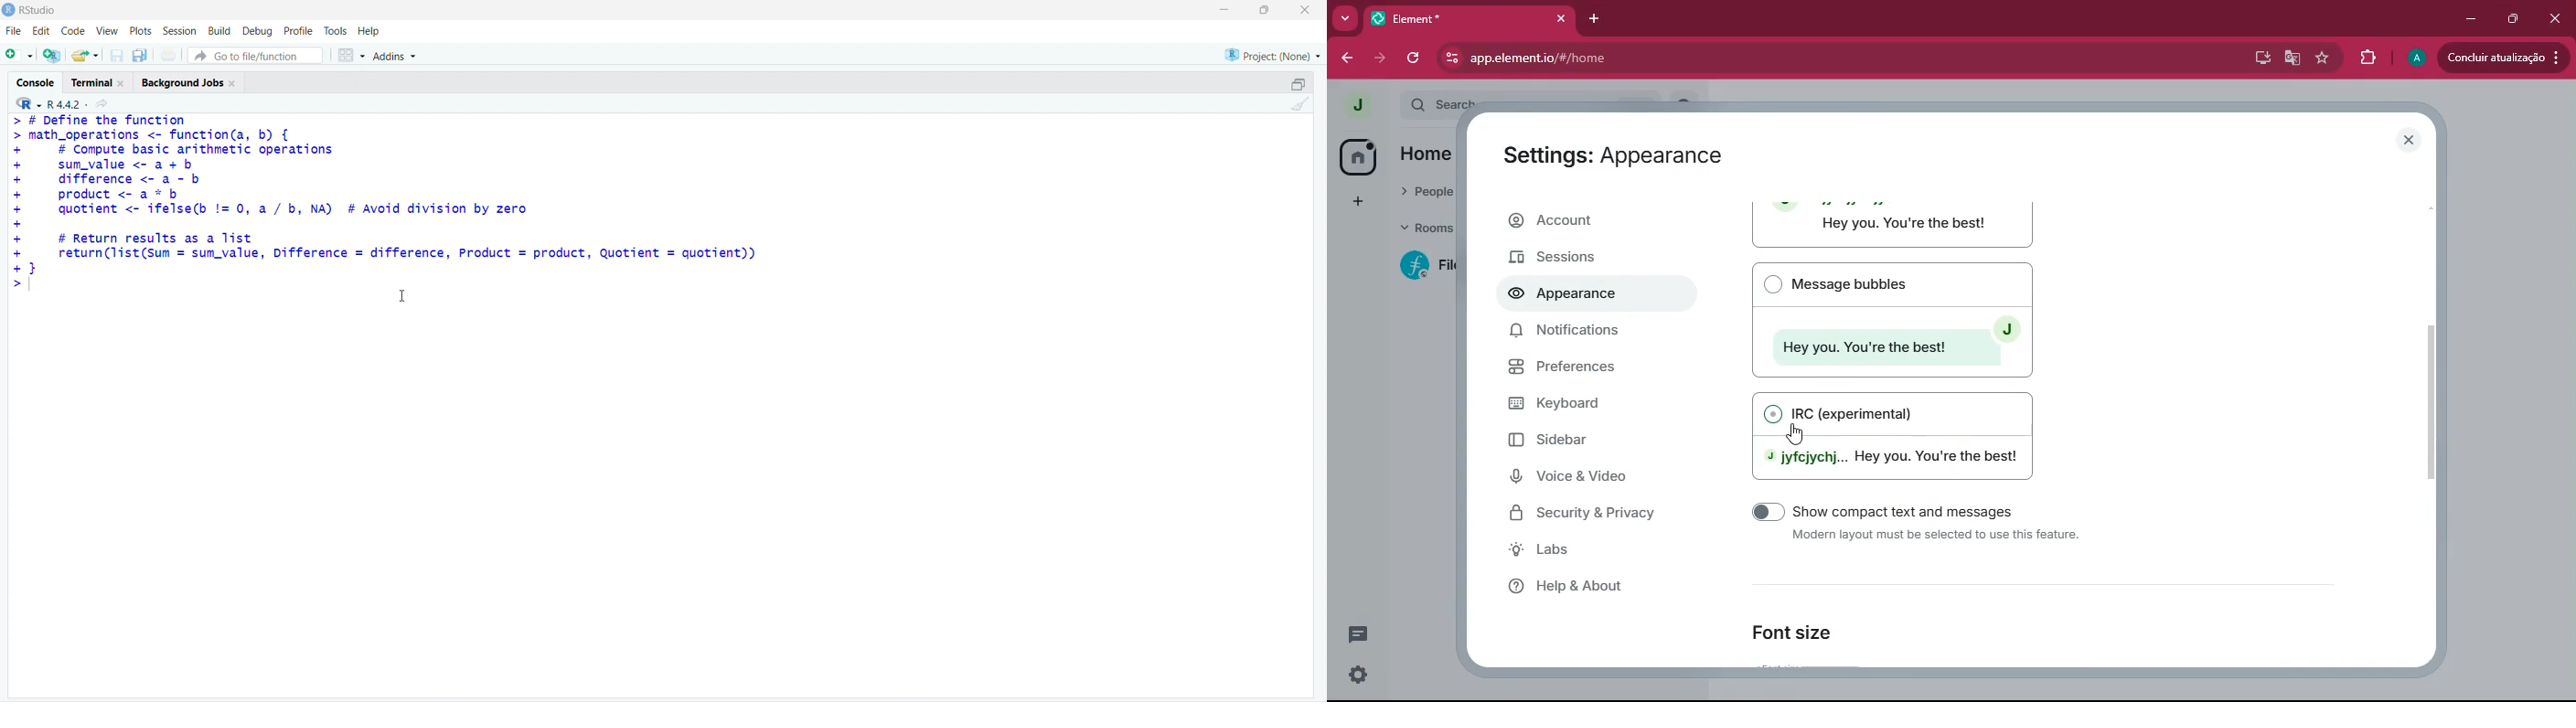 The image size is (2576, 728). What do you see at coordinates (1587, 512) in the screenshot?
I see `security & privacy` at bounding box center [1587, 512].